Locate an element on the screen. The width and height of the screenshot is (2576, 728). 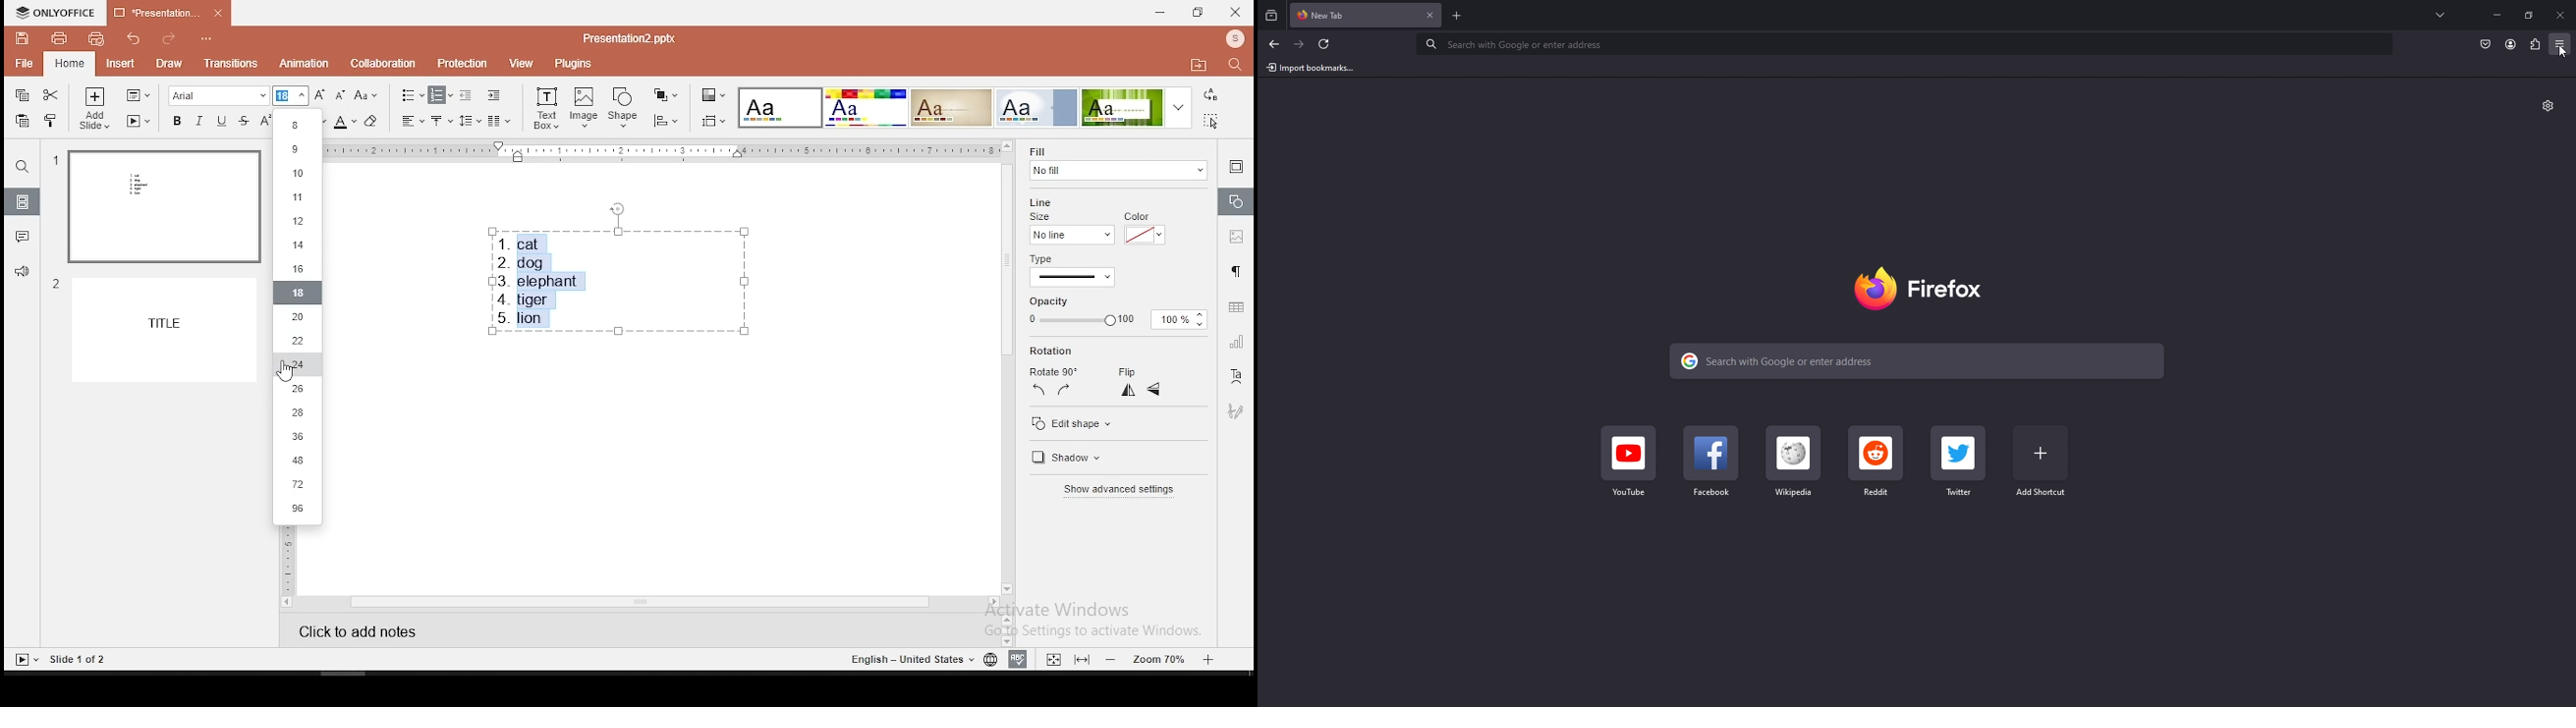
spacing is located at coordinates (470, 121).